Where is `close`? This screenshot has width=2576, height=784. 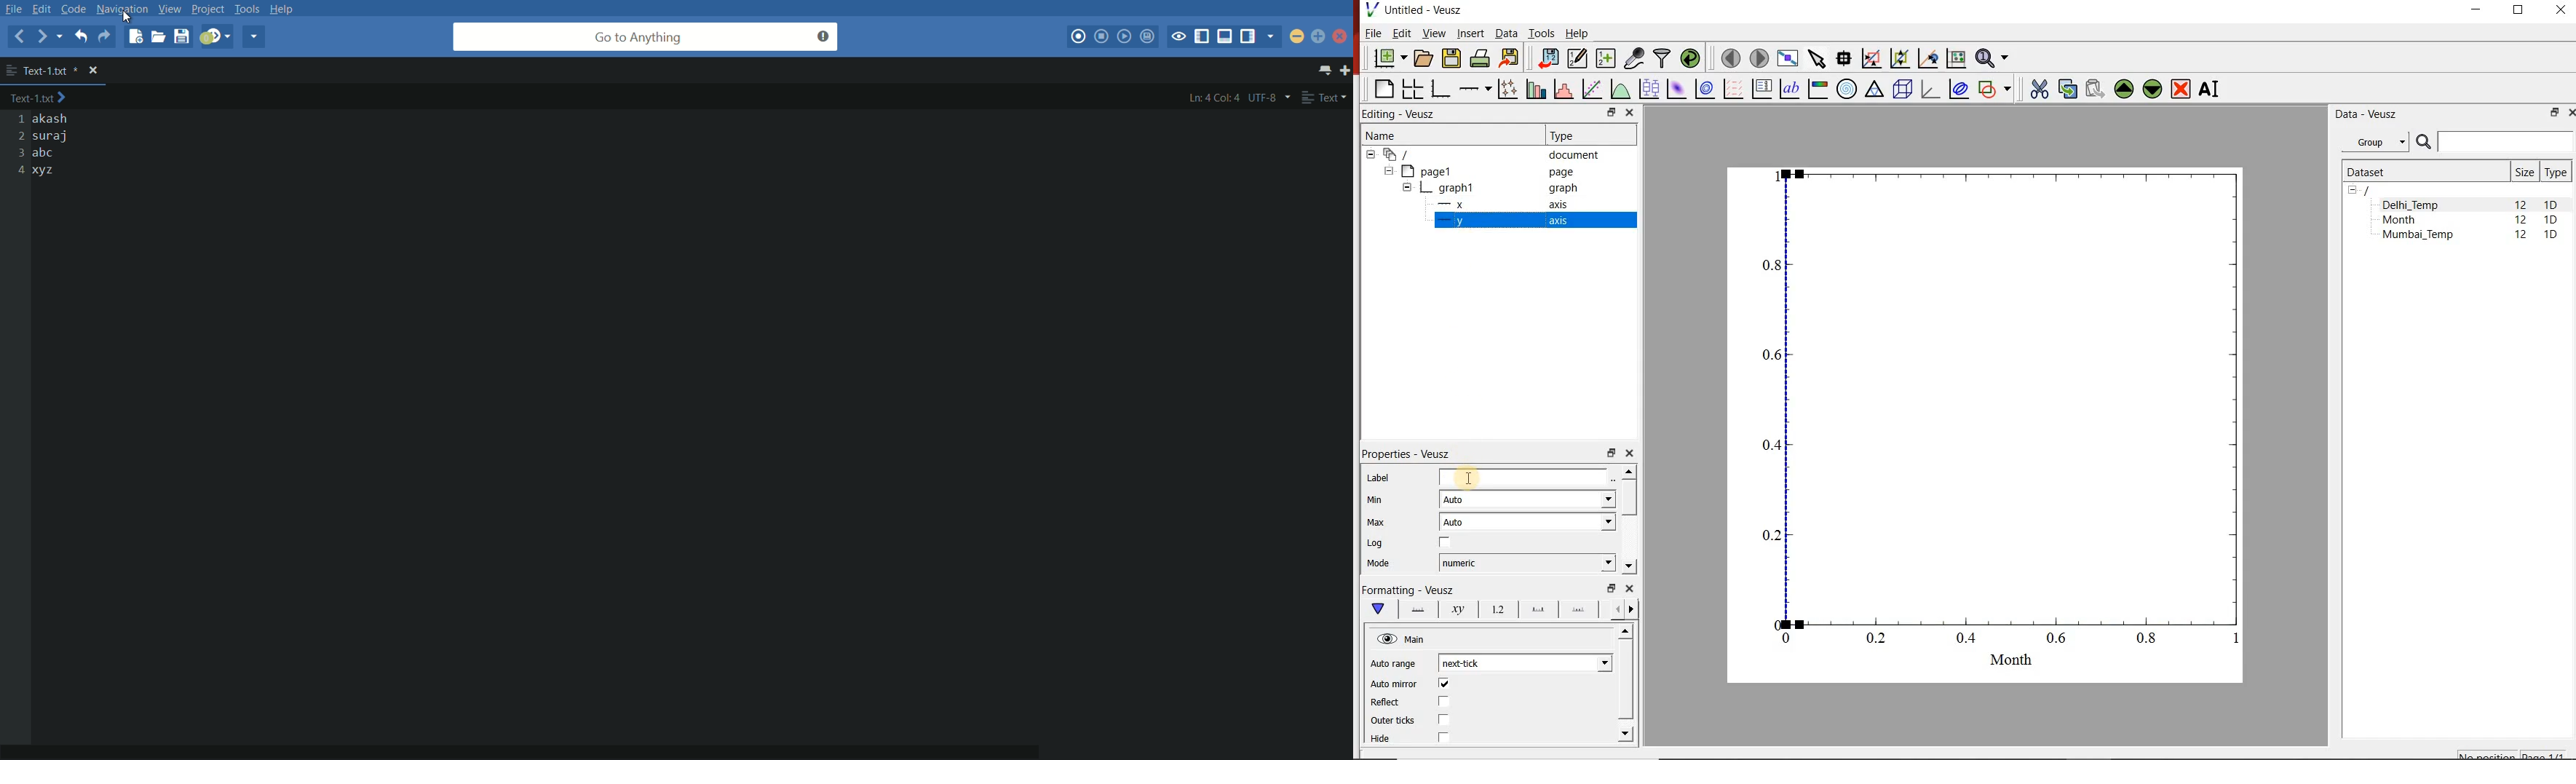 close is located at coordinates (1629, 588).